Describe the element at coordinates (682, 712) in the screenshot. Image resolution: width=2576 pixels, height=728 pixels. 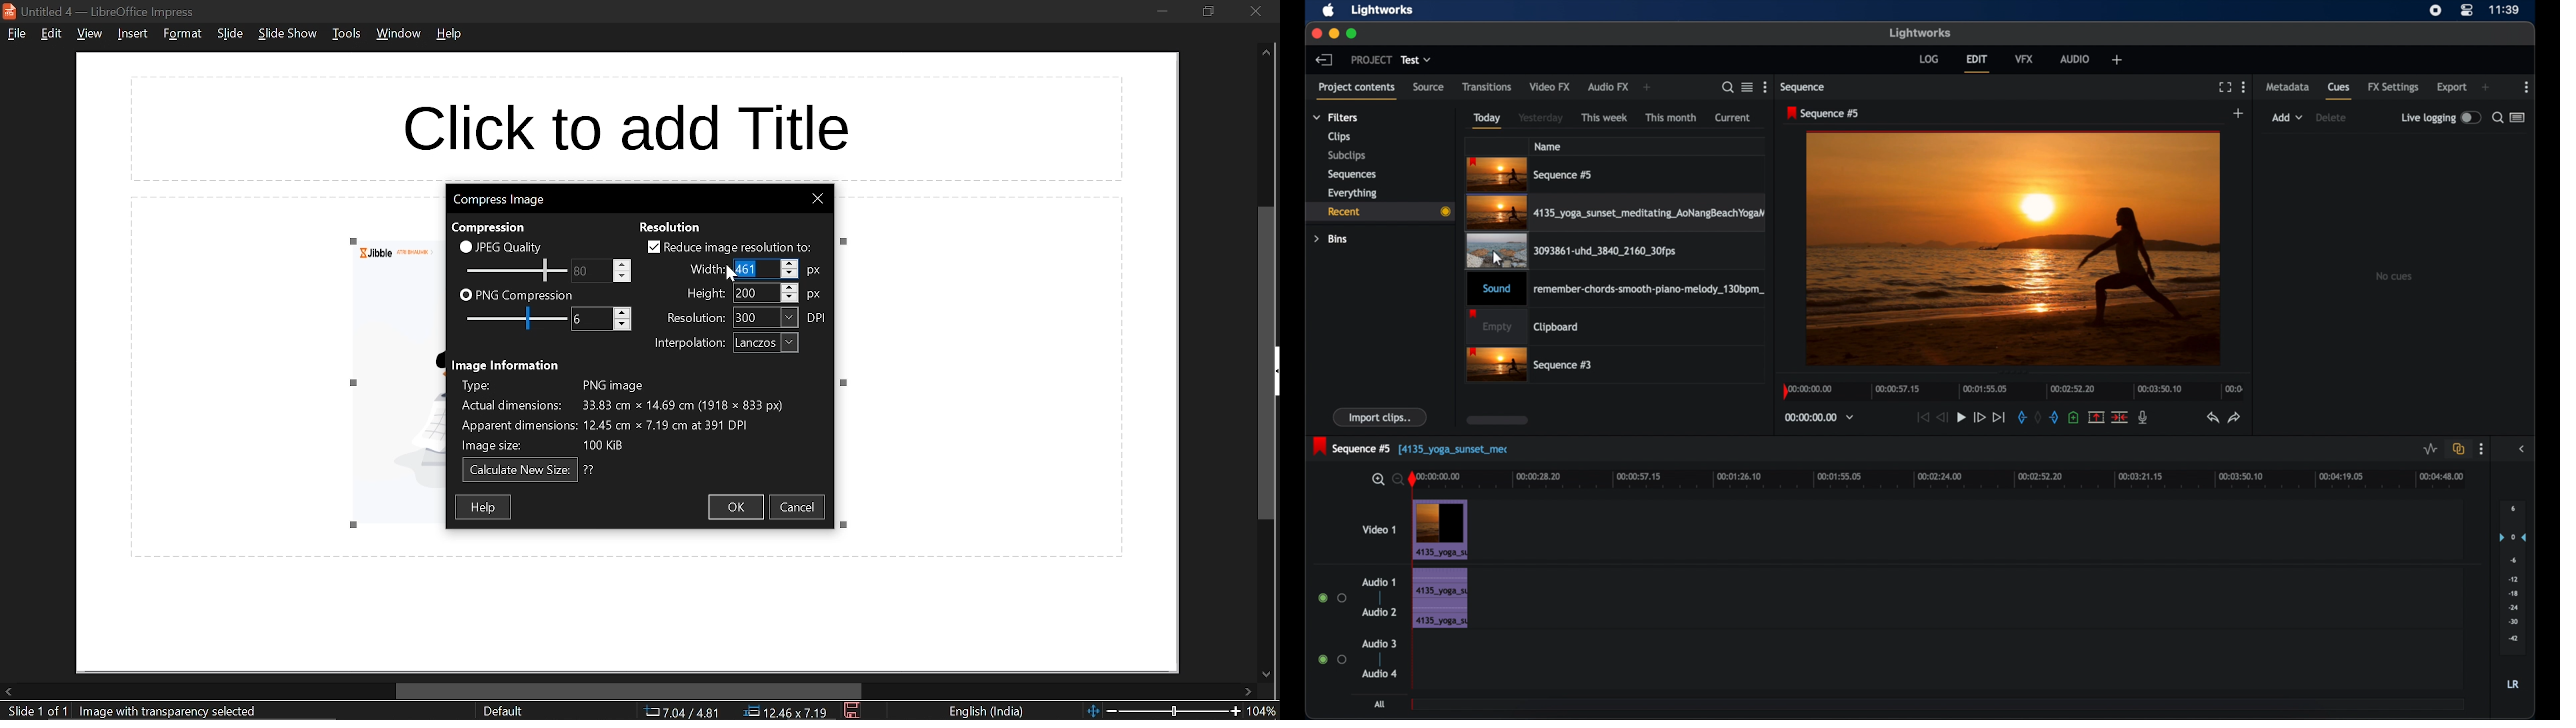
I see `co-ordinate` at that location.